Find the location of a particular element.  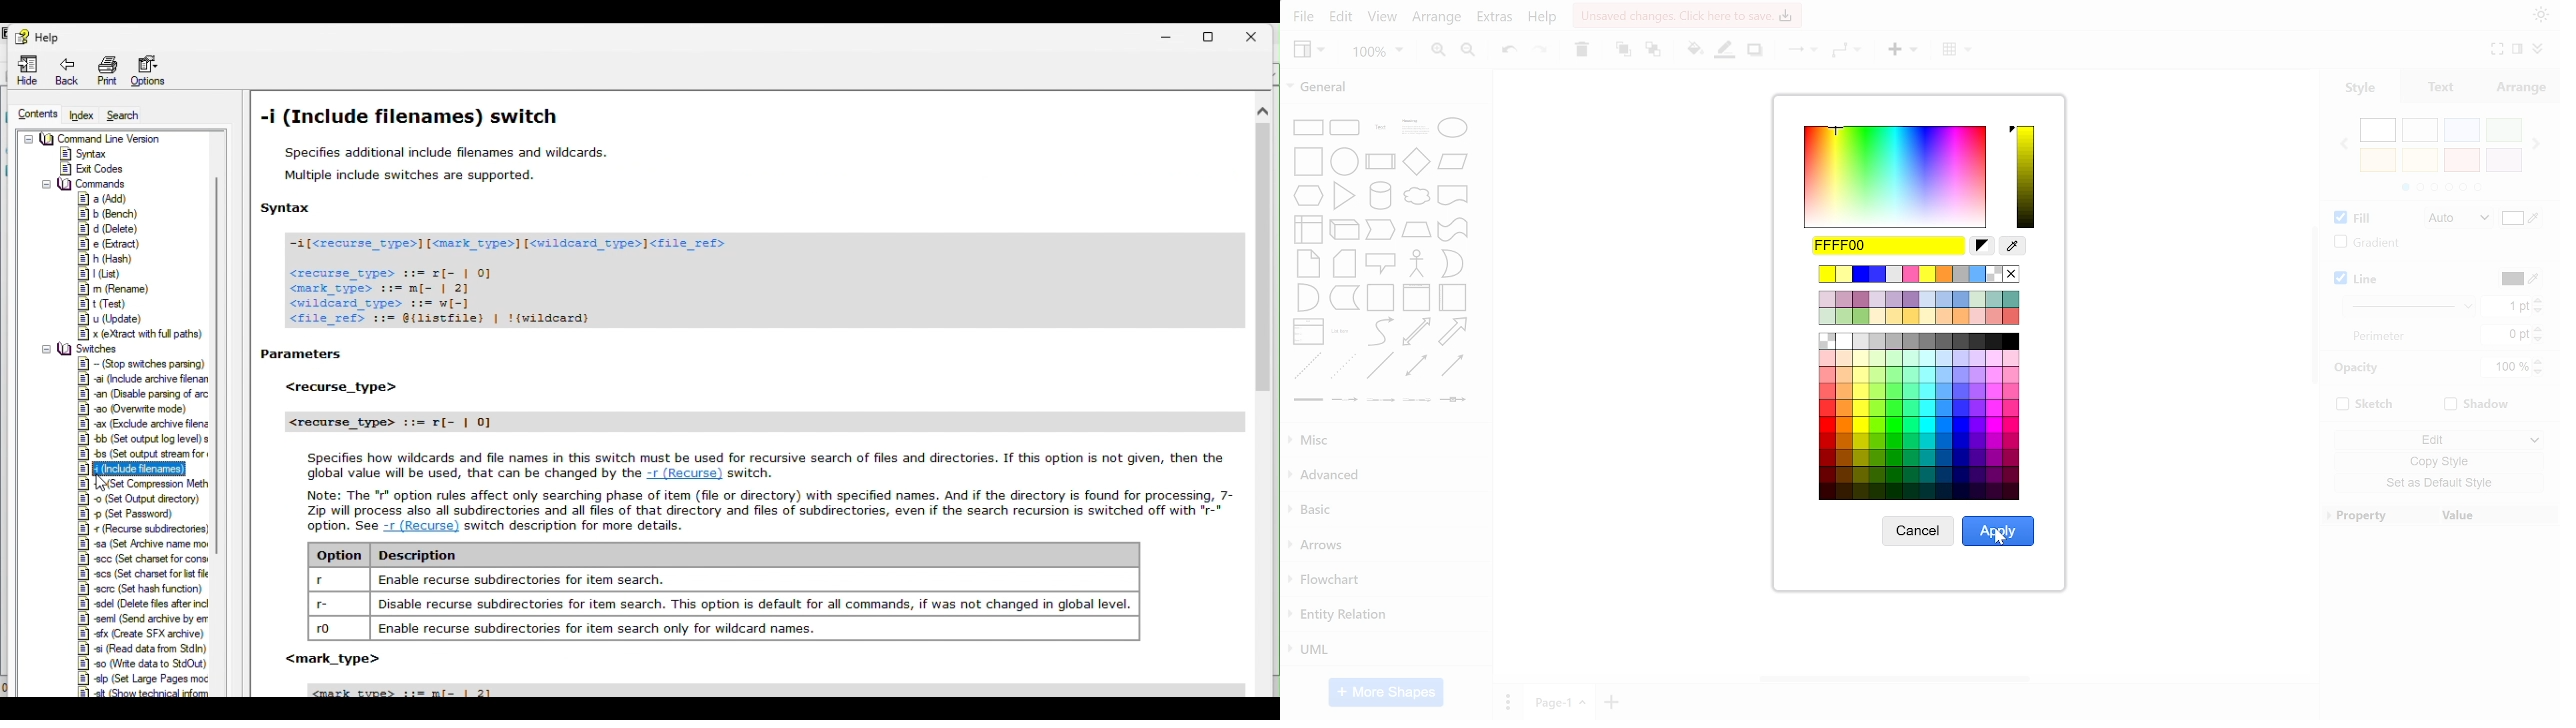

color spectrum is located at coordinates (1895, 177).